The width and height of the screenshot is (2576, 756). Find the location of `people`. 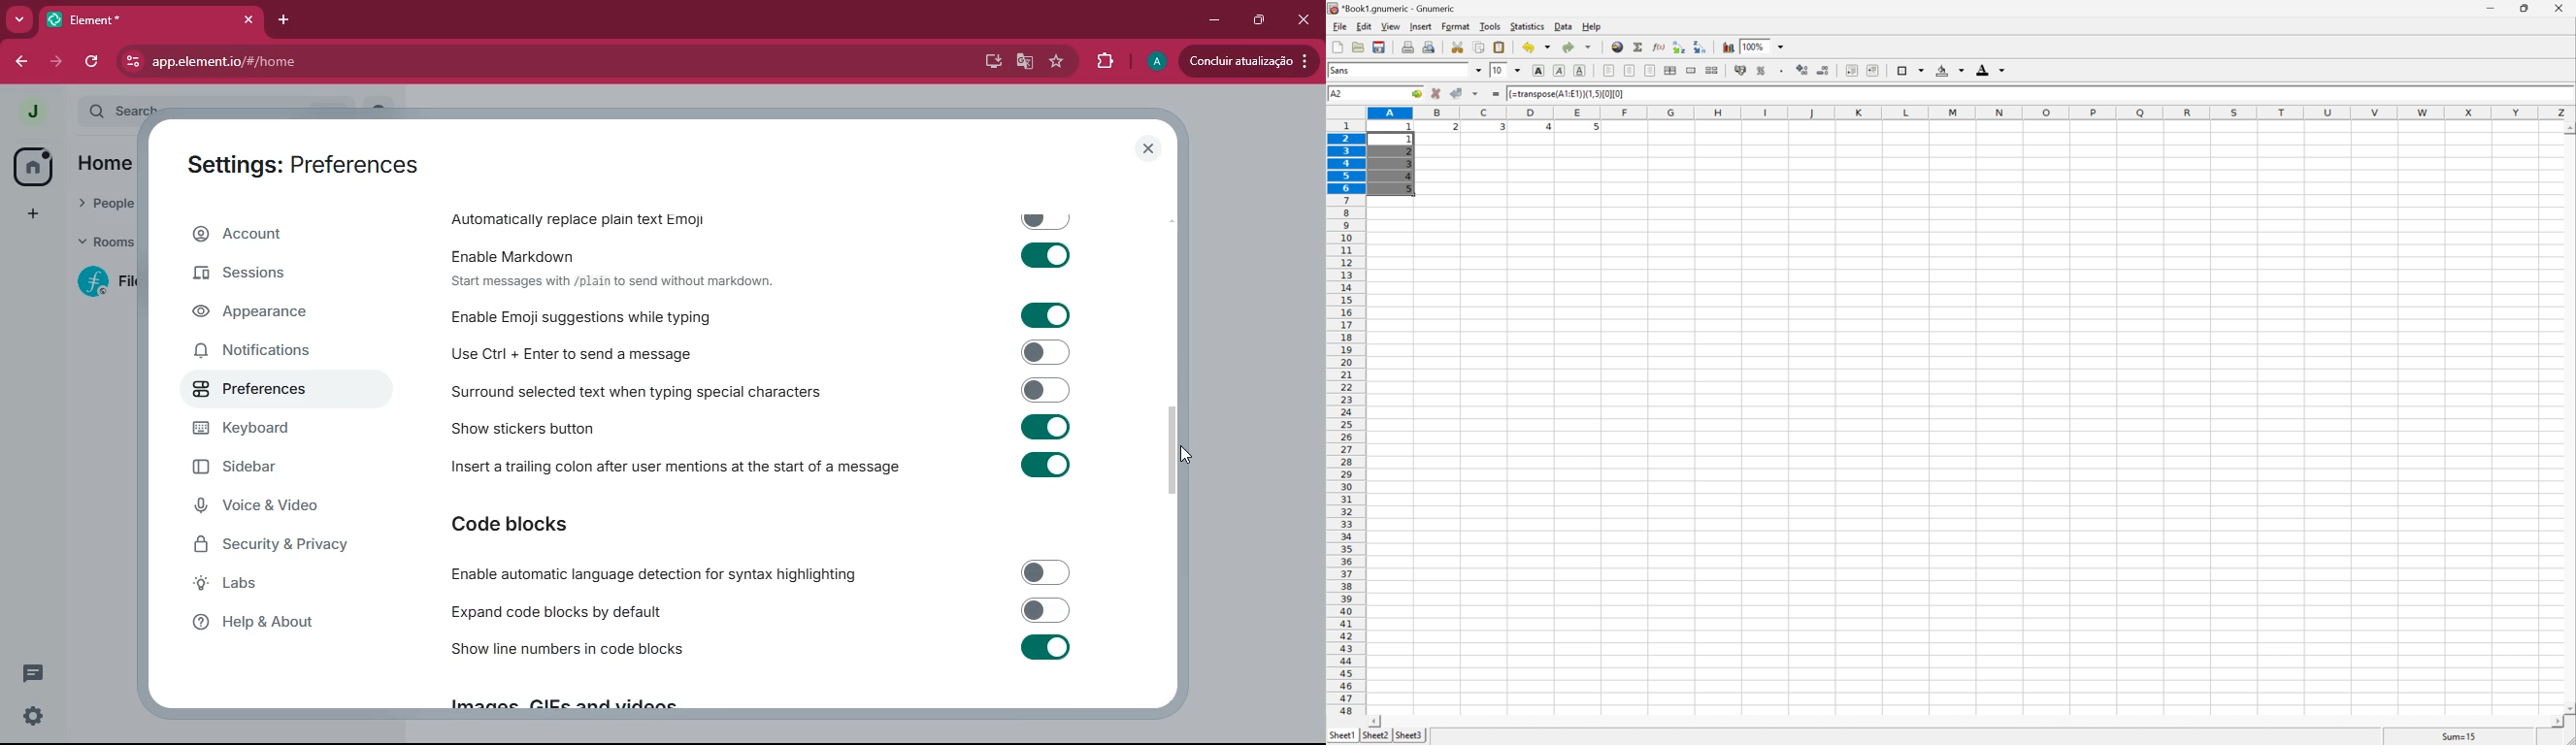

people is located at coordinates (105, 207).